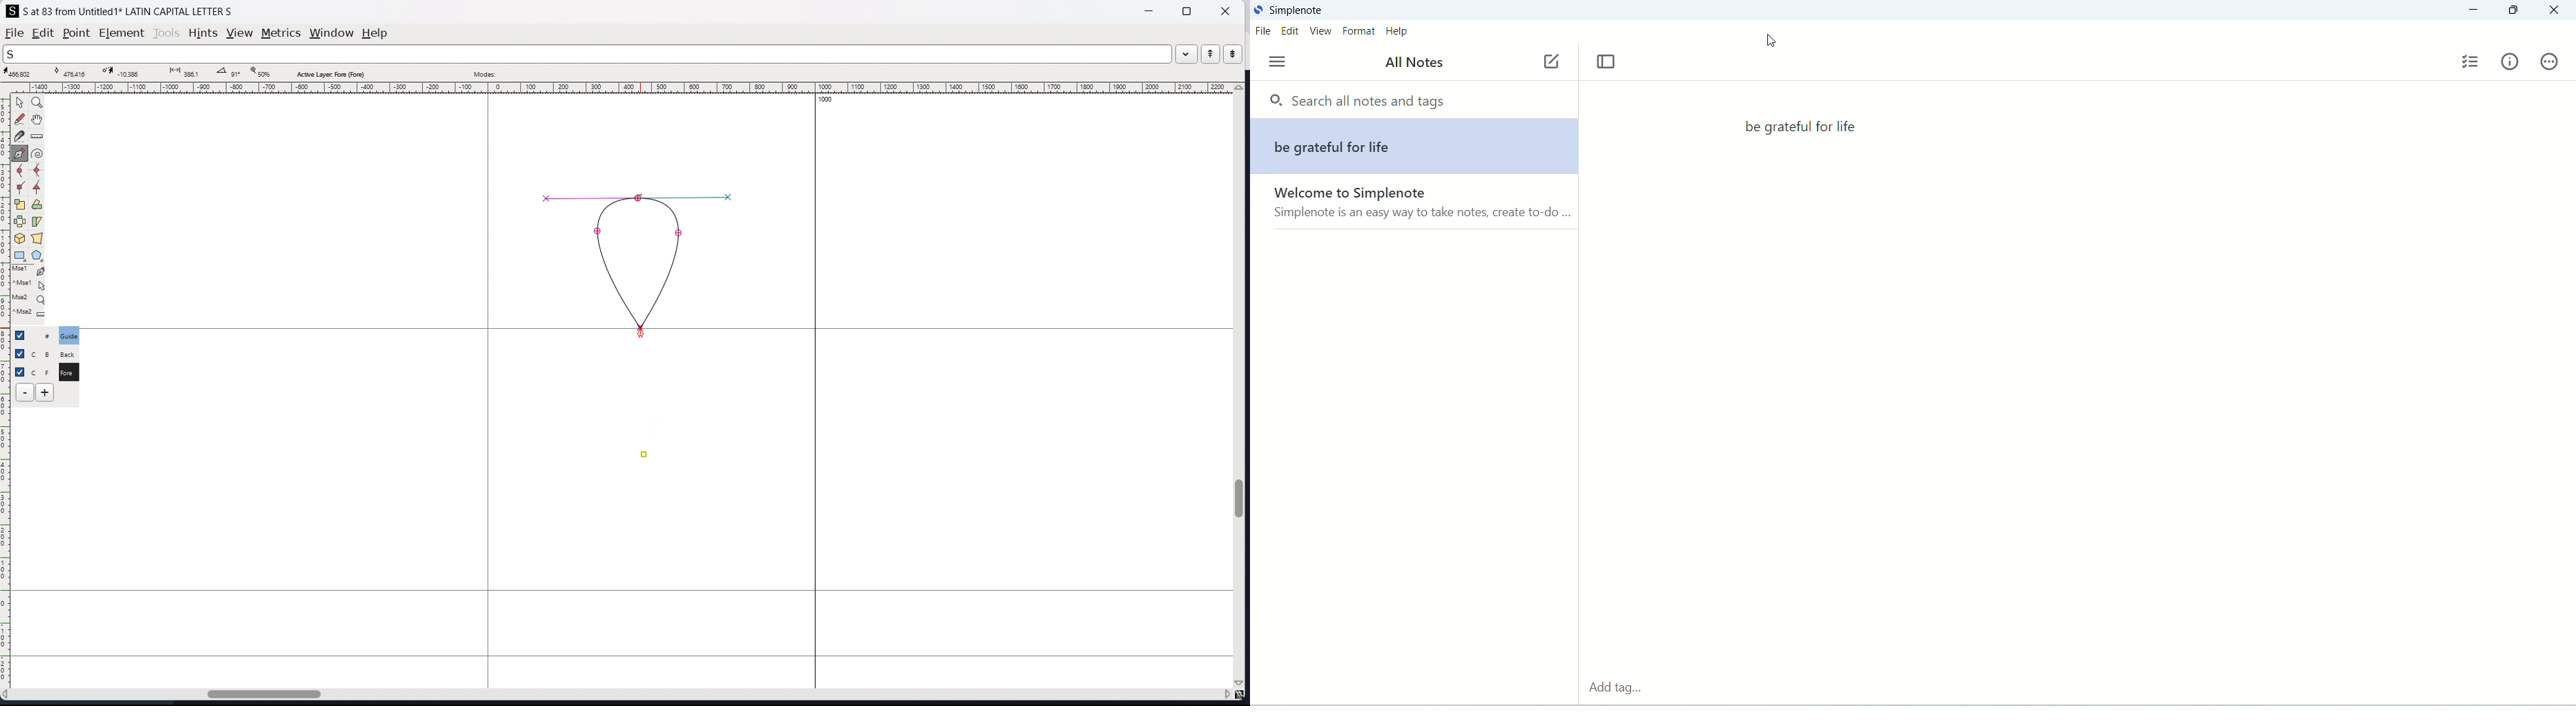 The height and width of the screenshot is (728, 2576). Describe the element at coordinates (12, 11) in the screenshot. I see `logo` at that location.